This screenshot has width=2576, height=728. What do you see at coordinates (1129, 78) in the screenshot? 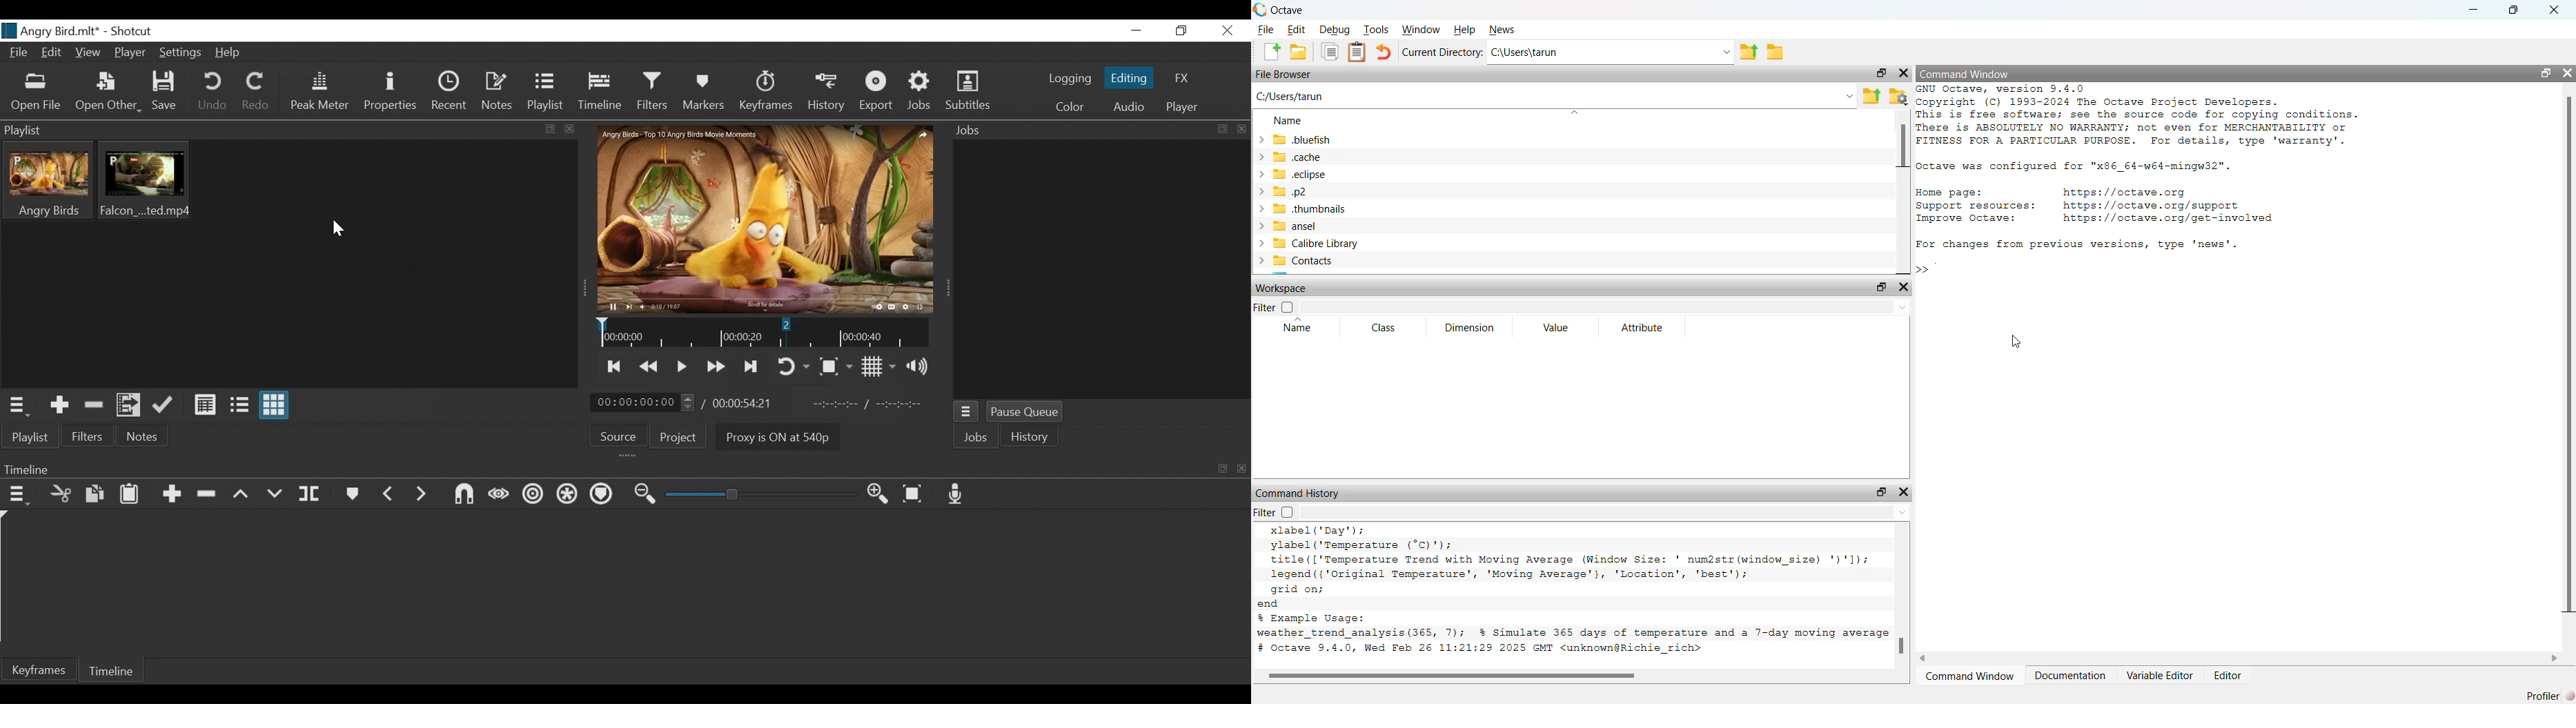
I see `Editing` at bounding box center [1129, 78].